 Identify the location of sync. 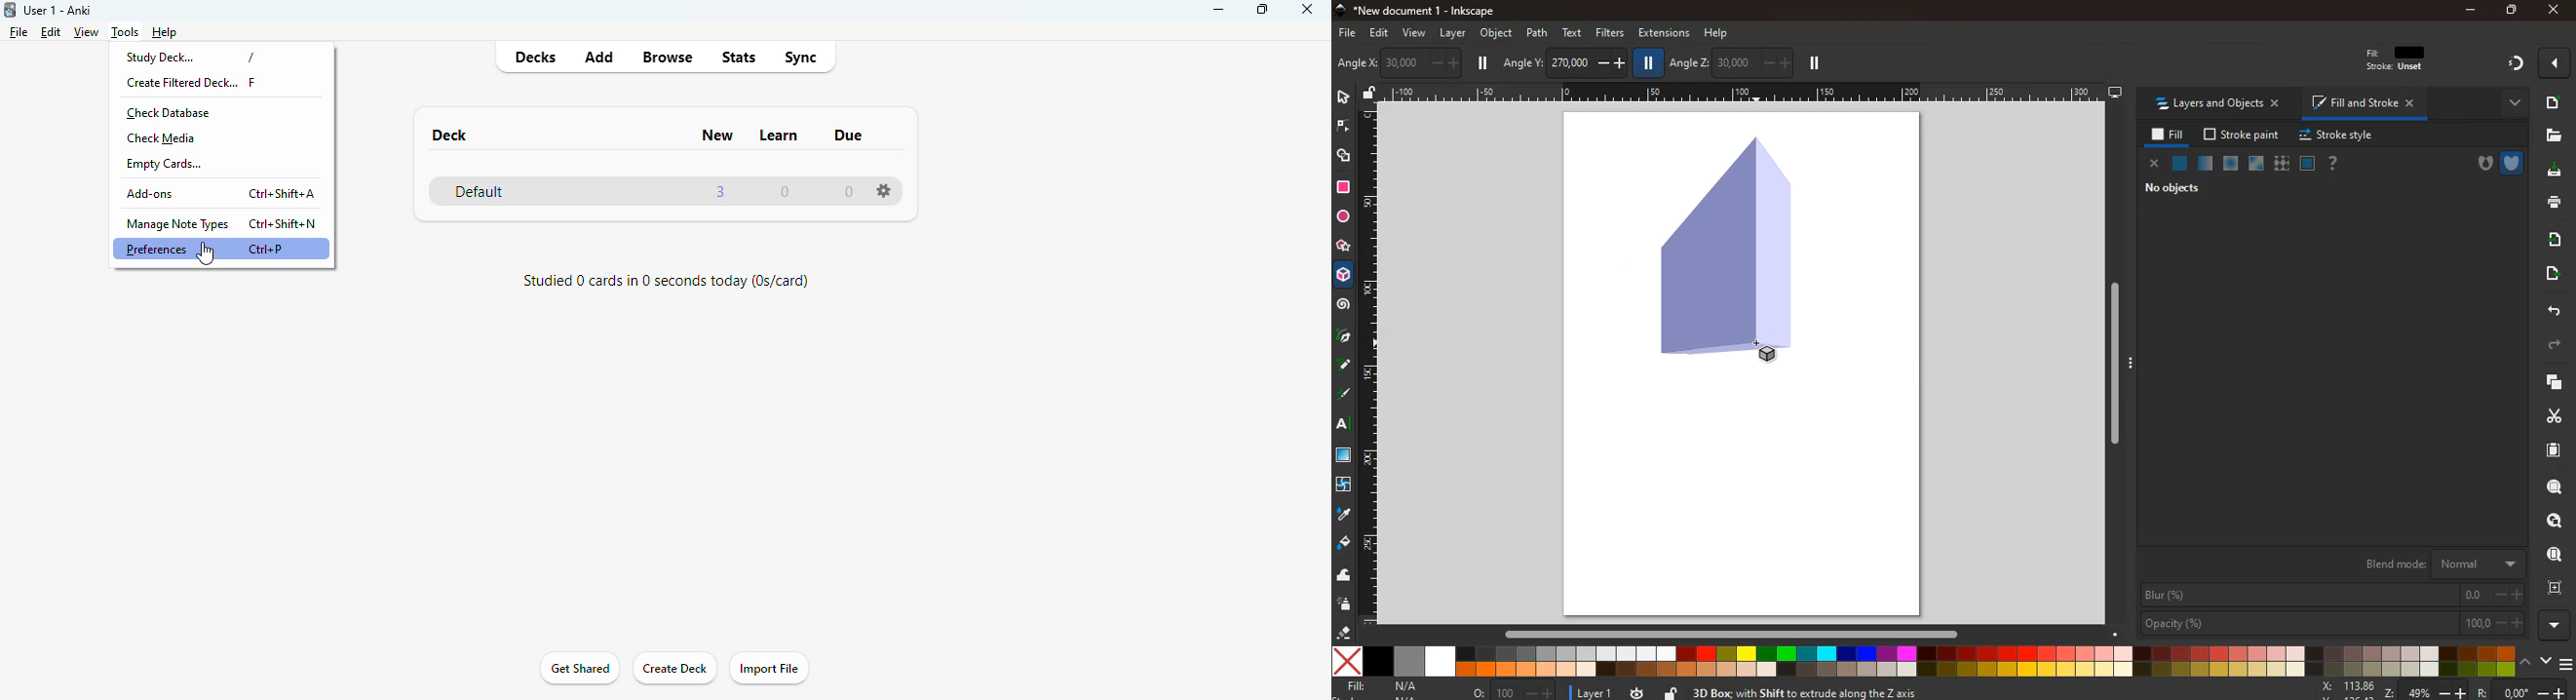
(799, 58).